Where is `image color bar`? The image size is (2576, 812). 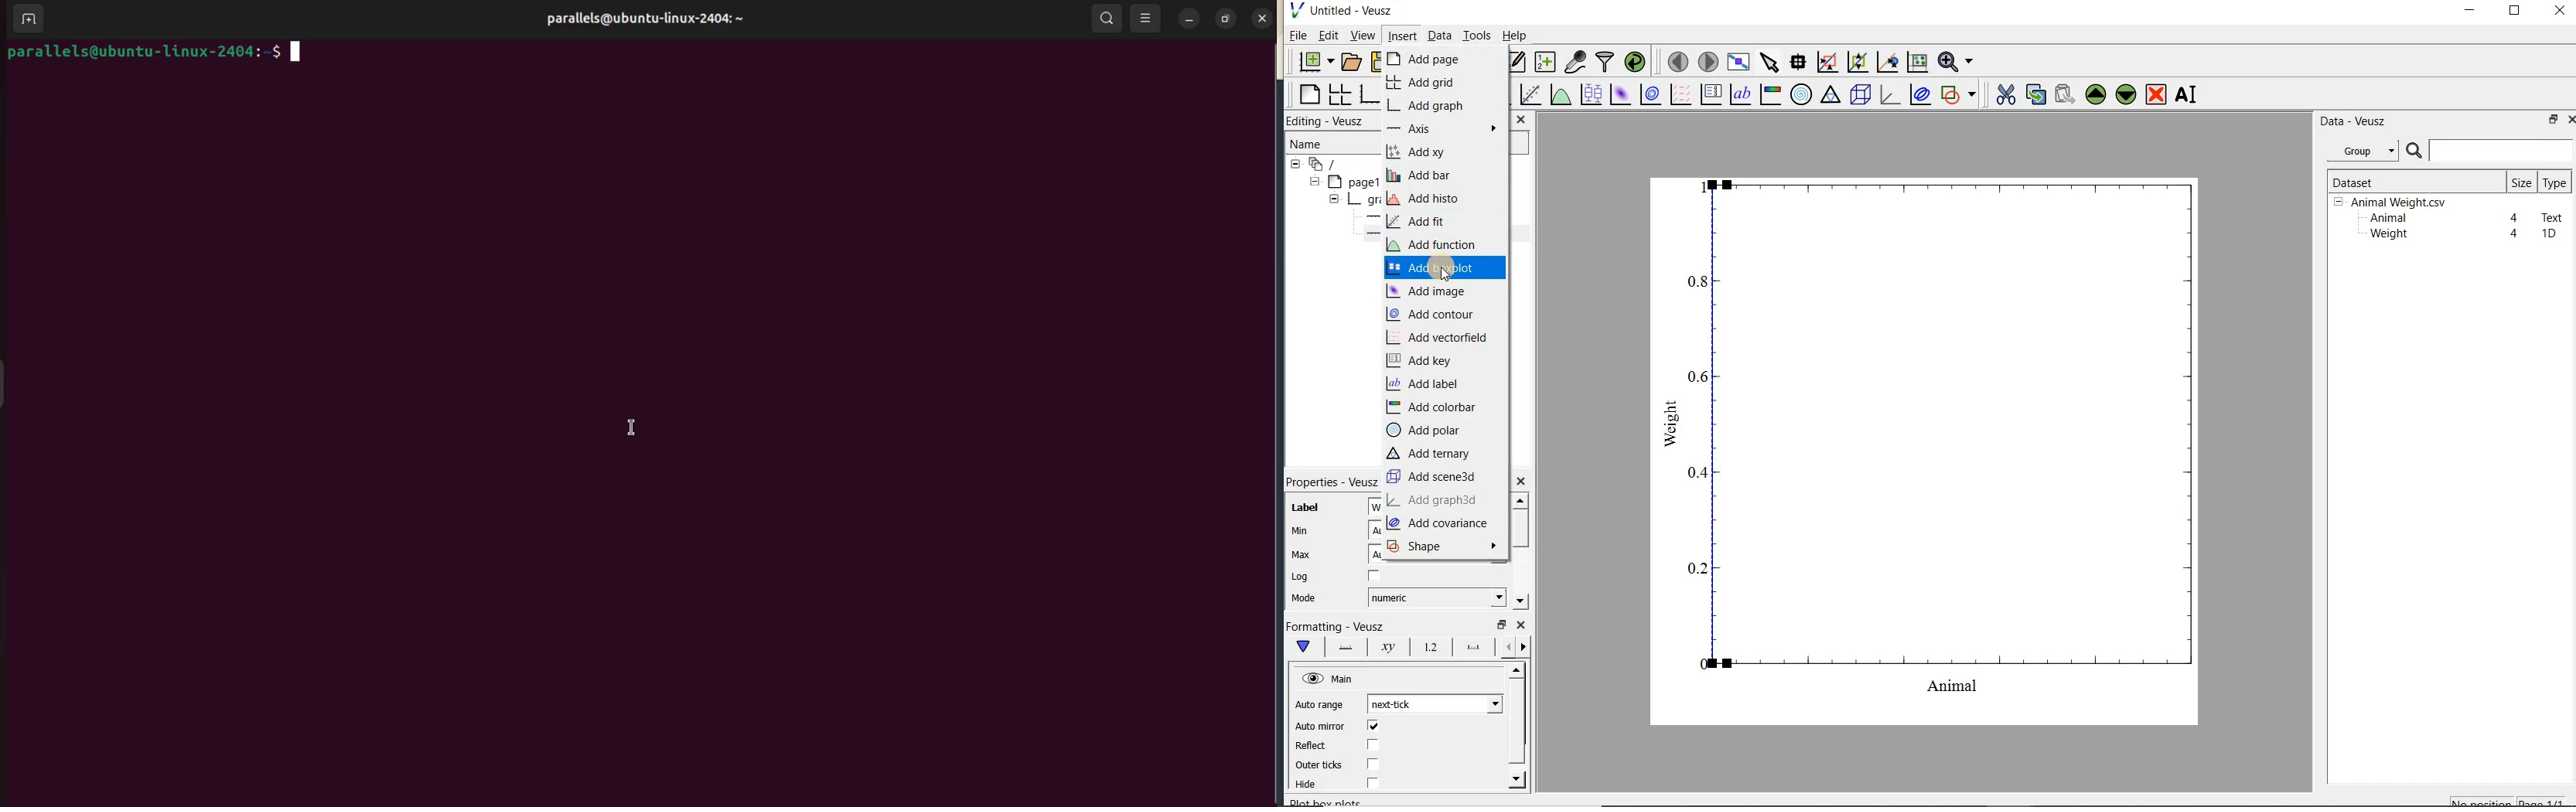
image color bar is located at coordinates (1770, 94).